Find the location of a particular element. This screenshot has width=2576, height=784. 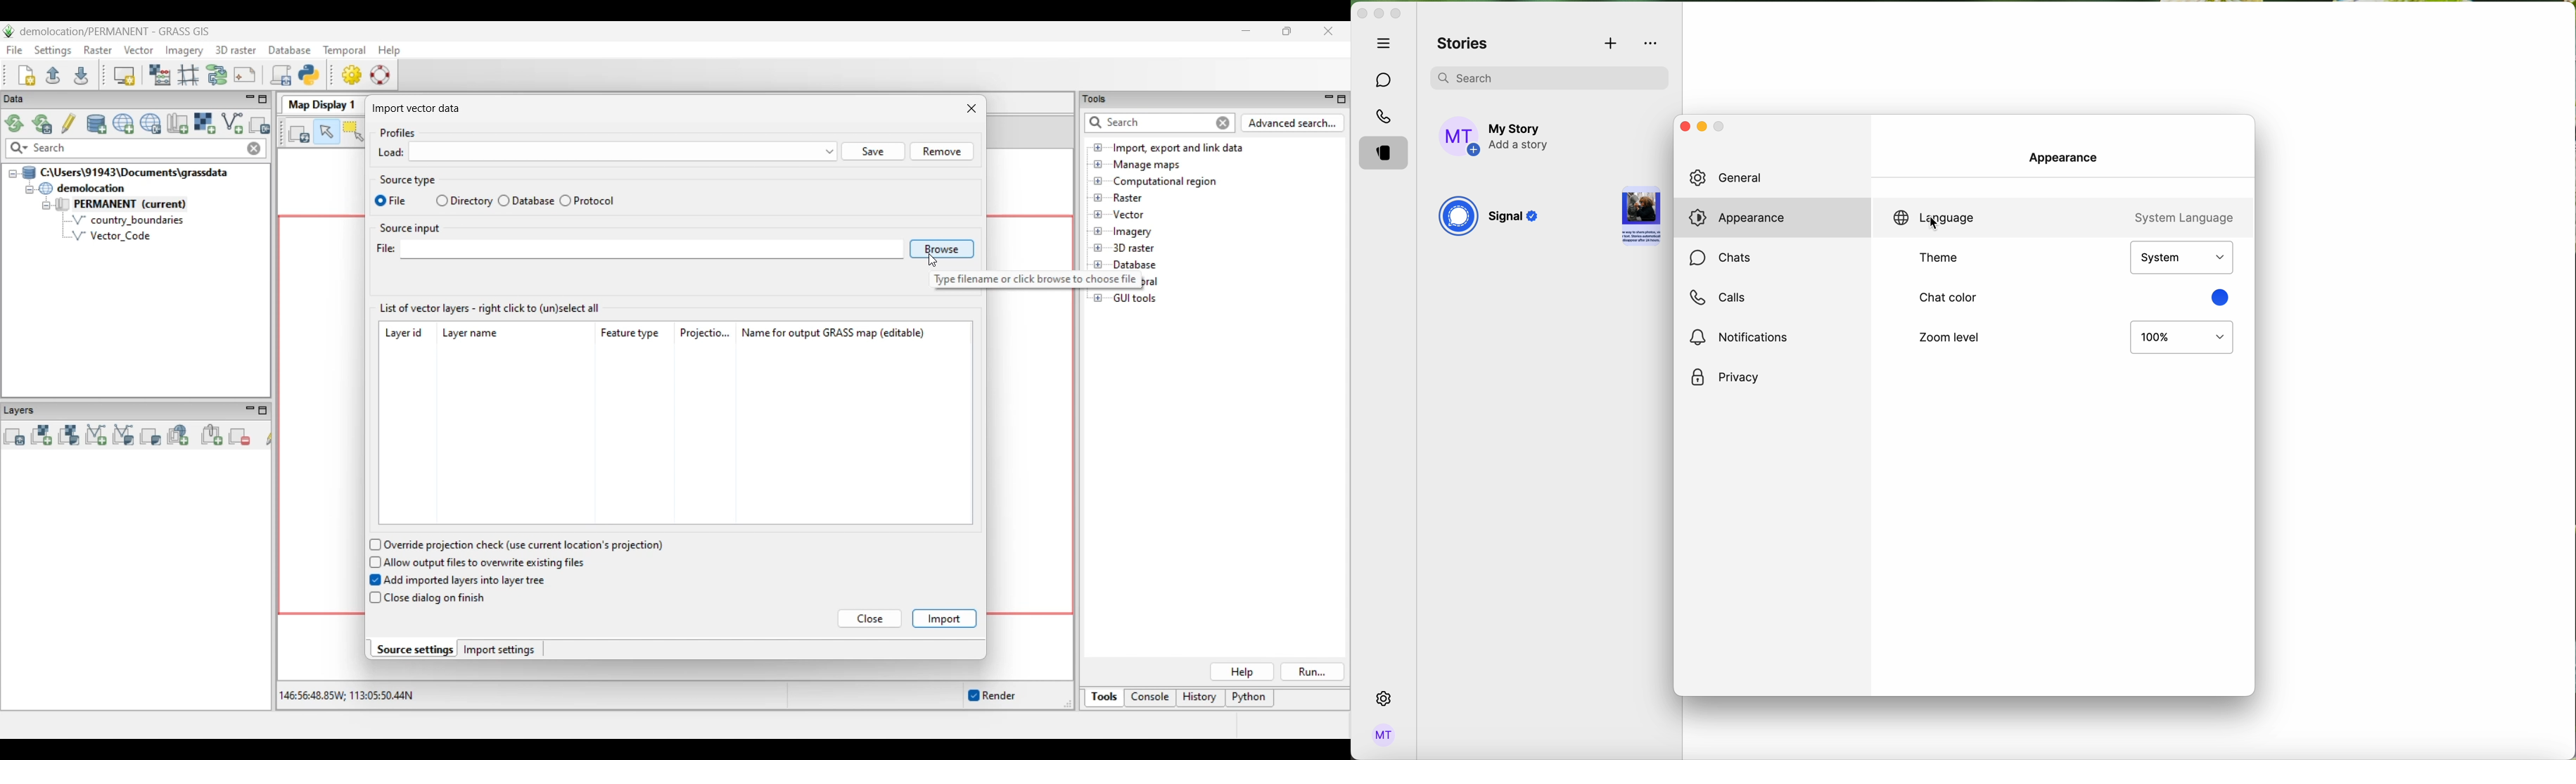

appearance is located at coordinates (2069, 156).